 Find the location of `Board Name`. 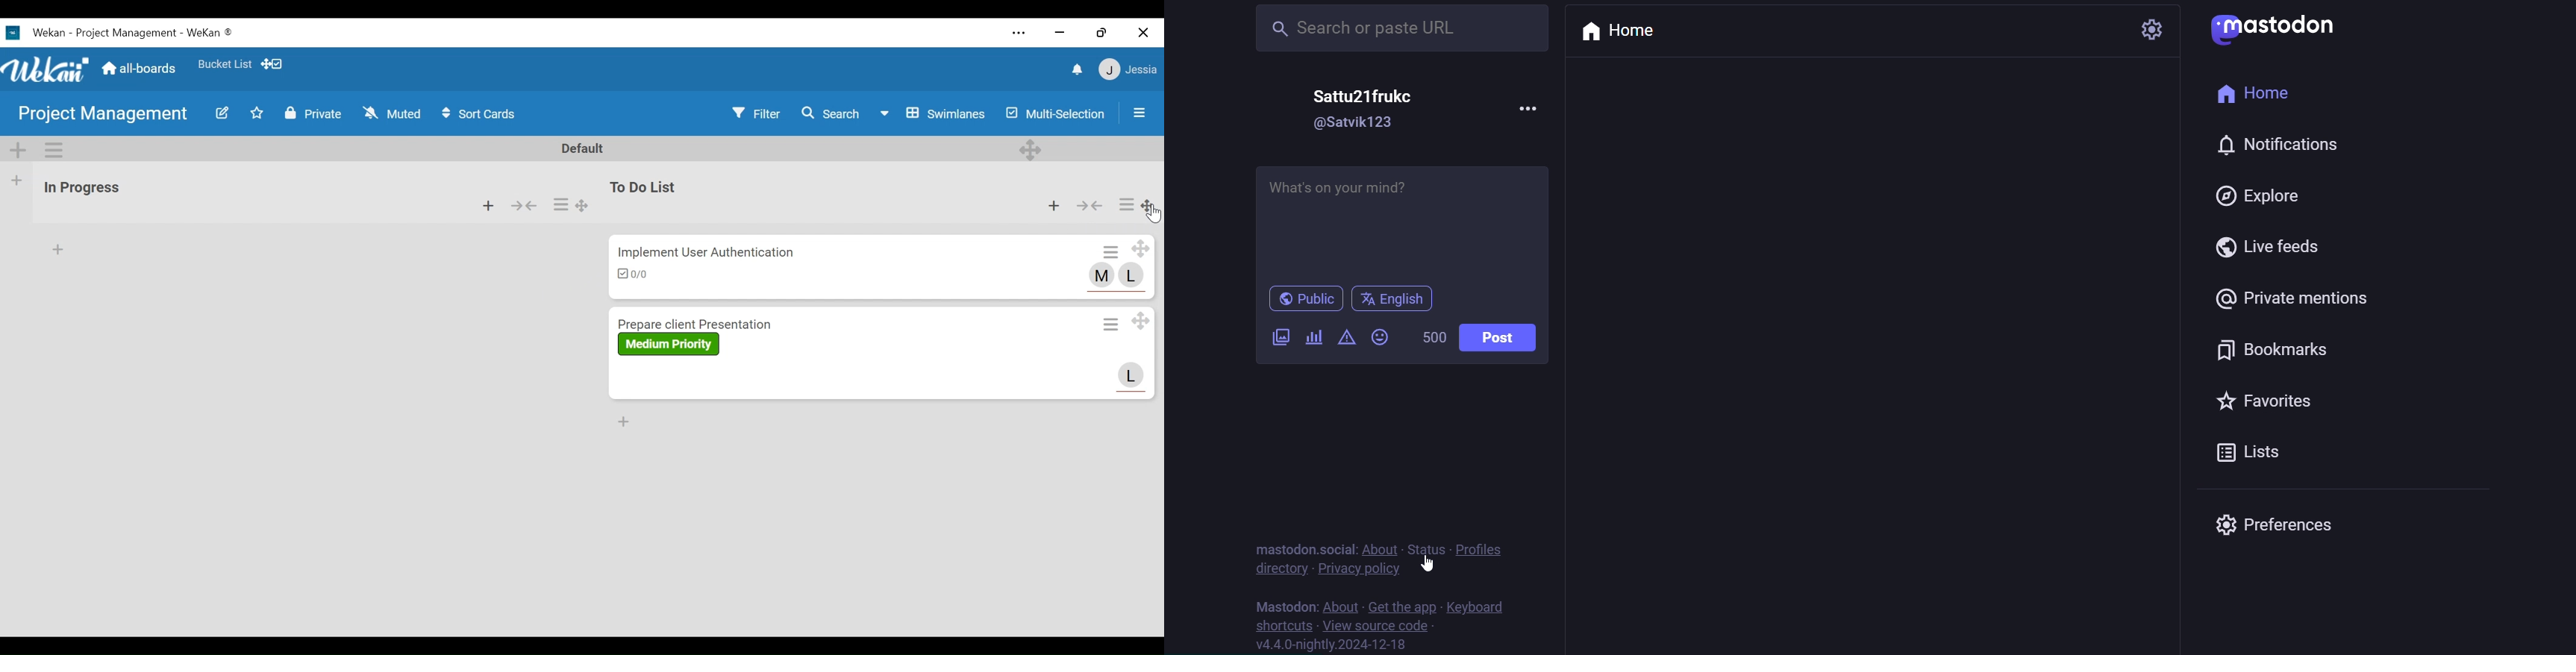

Board Name is located at coordinates (104, 113).